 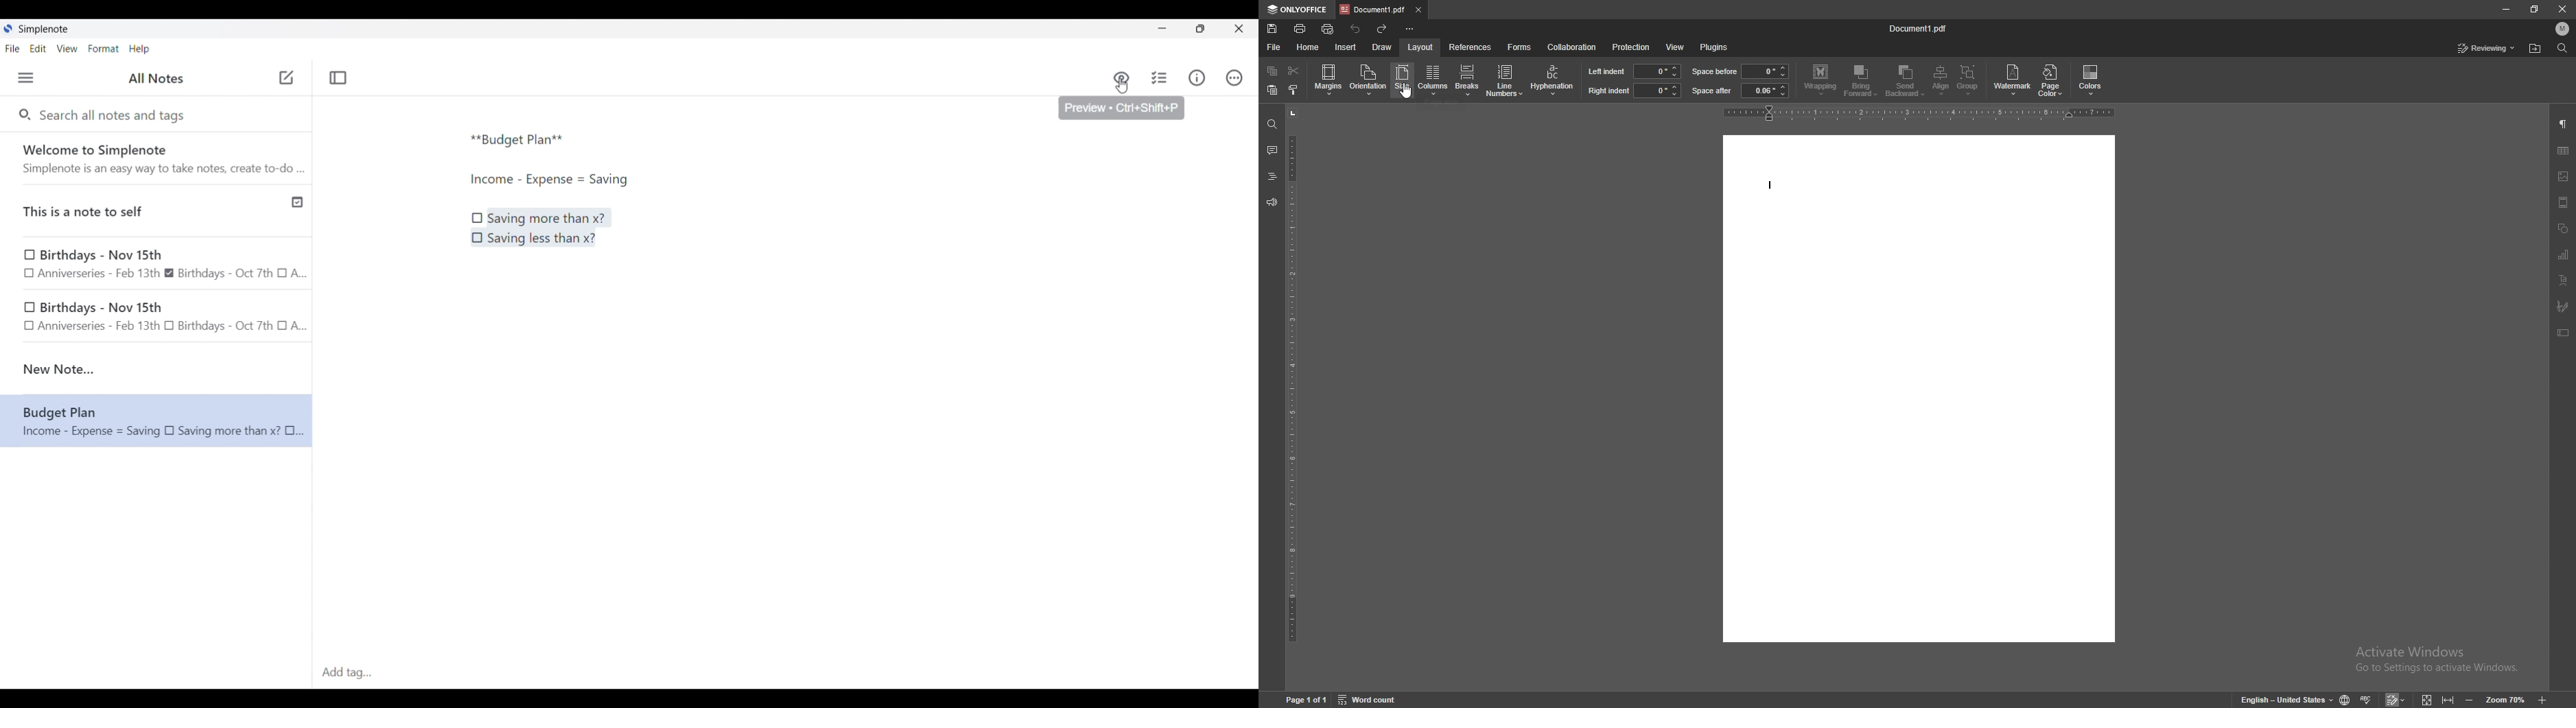 What do you see at coordinates (1293, 396) in the screenshot?
I see `vertical scale` at bounding box center [1293, 396].